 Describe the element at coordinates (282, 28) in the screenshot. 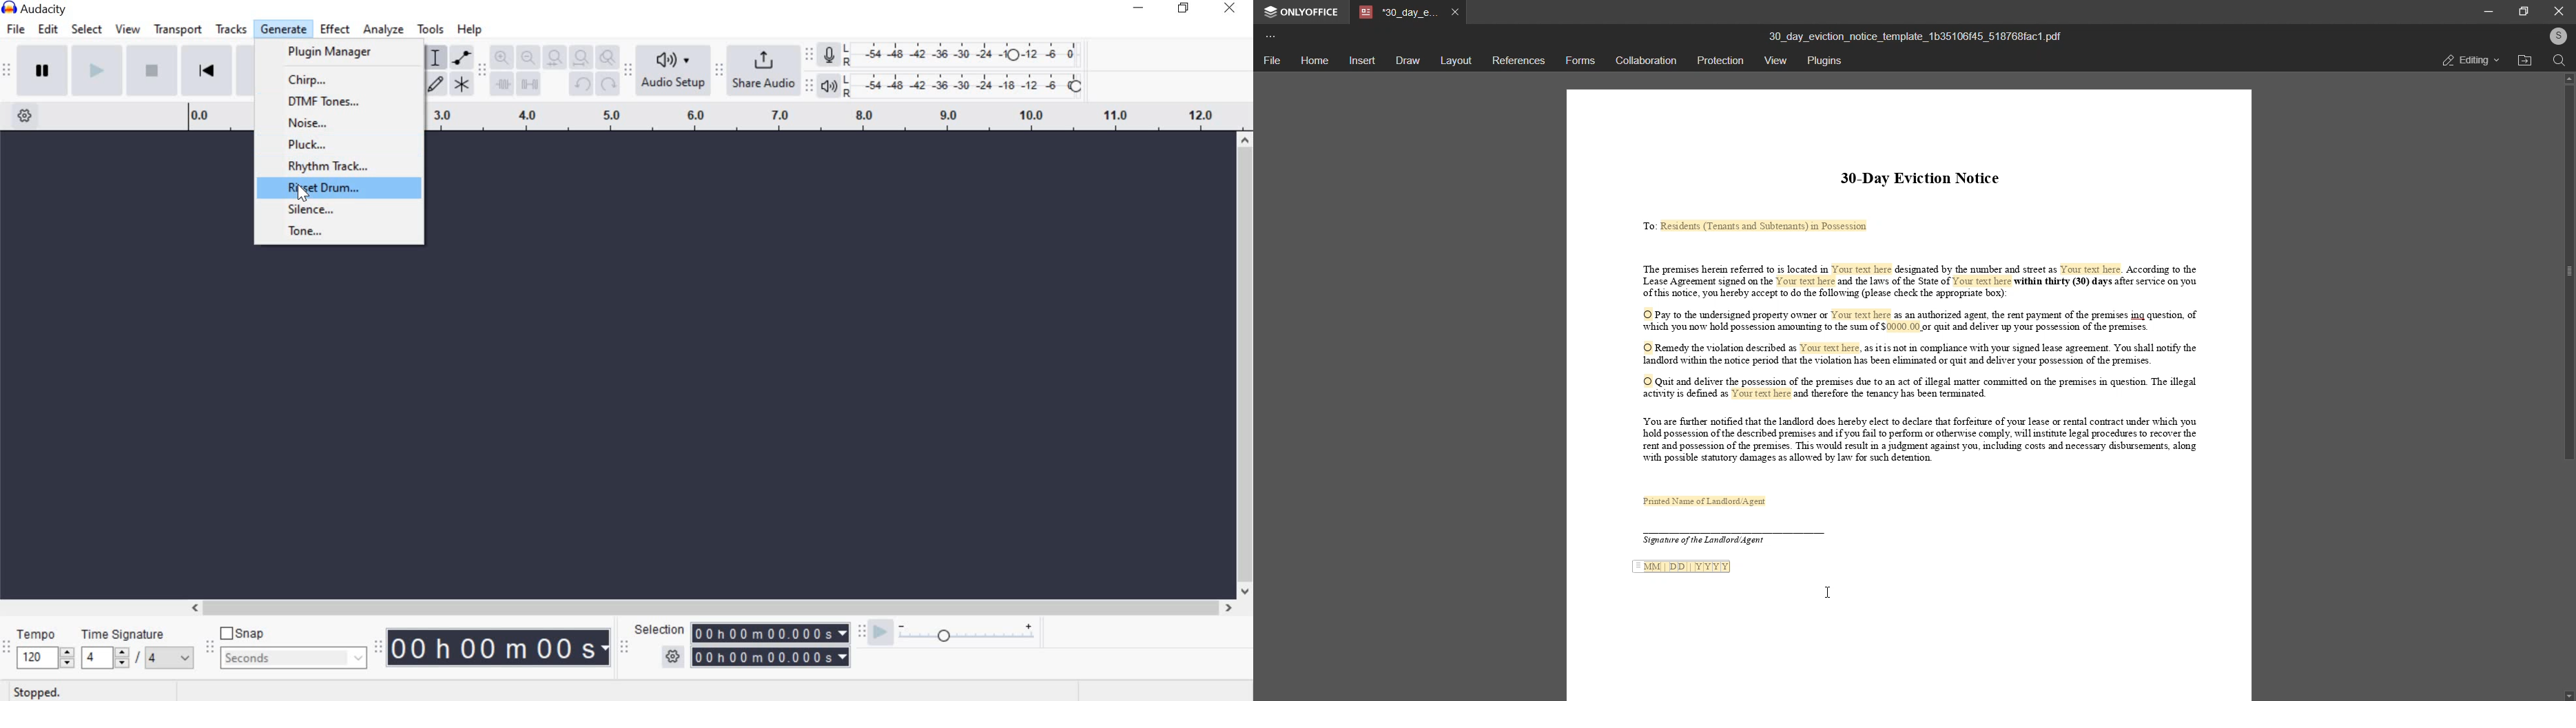

I see `generate` at that location.